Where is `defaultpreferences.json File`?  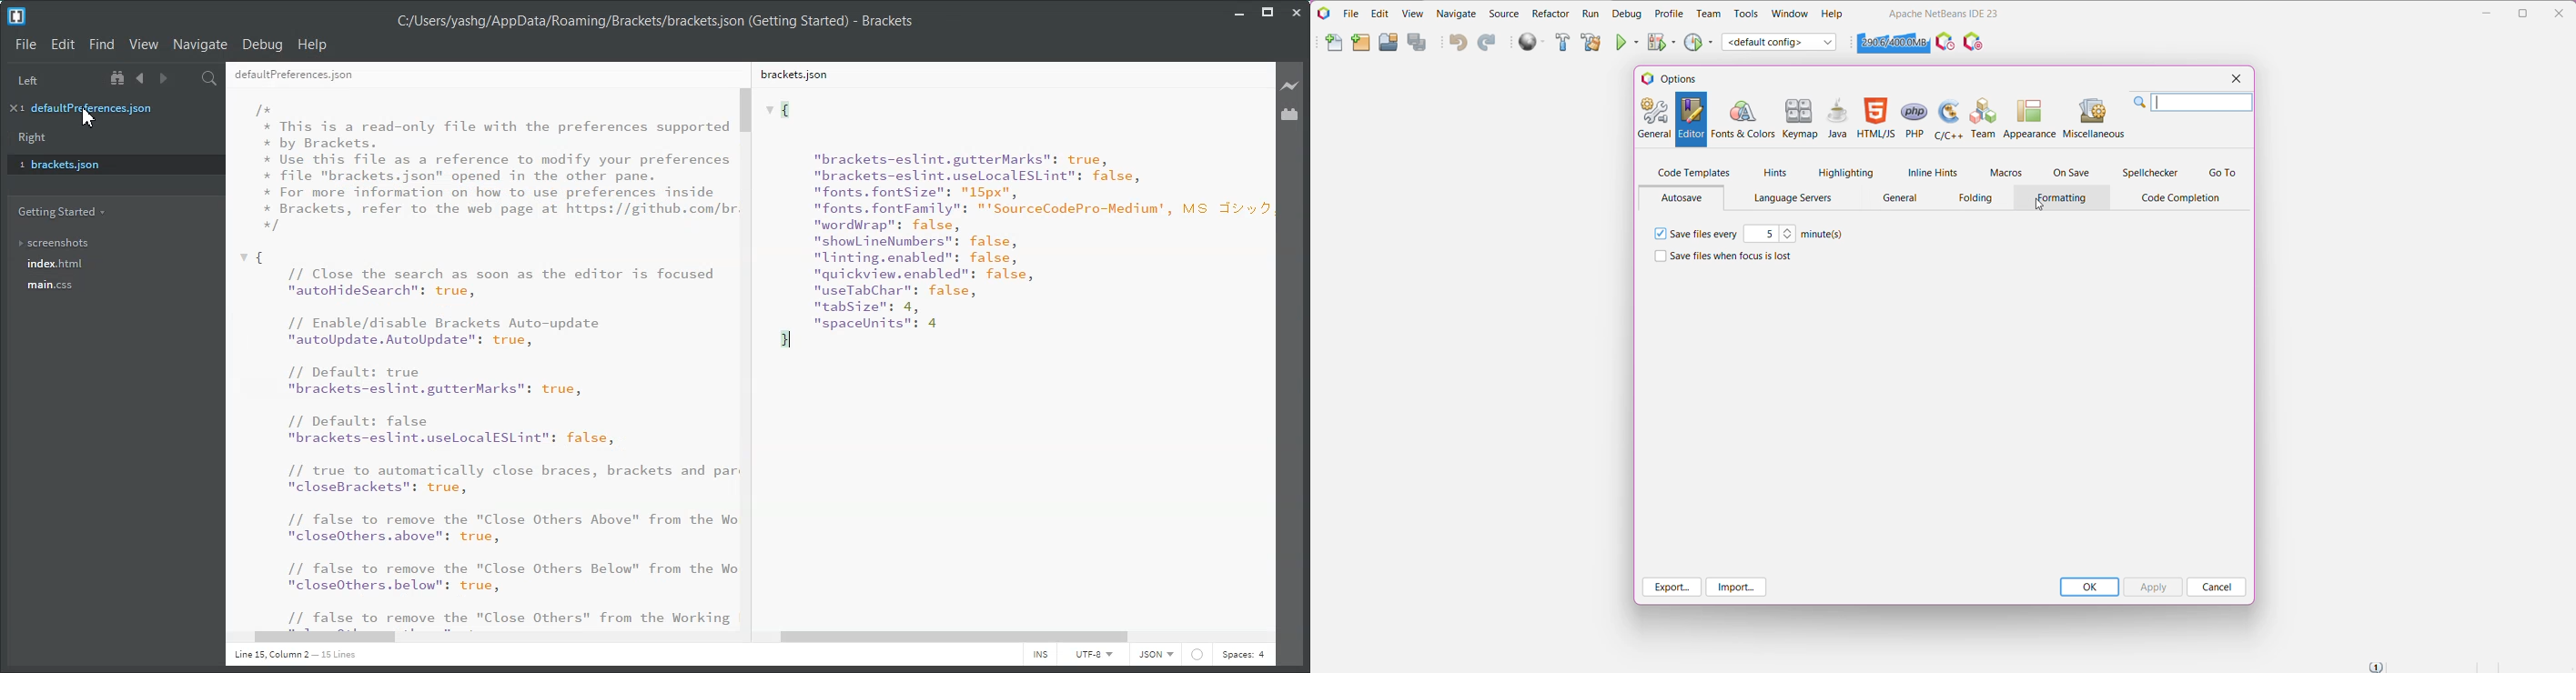 defaultpreferences.json File is located at coordinates (475, 74).